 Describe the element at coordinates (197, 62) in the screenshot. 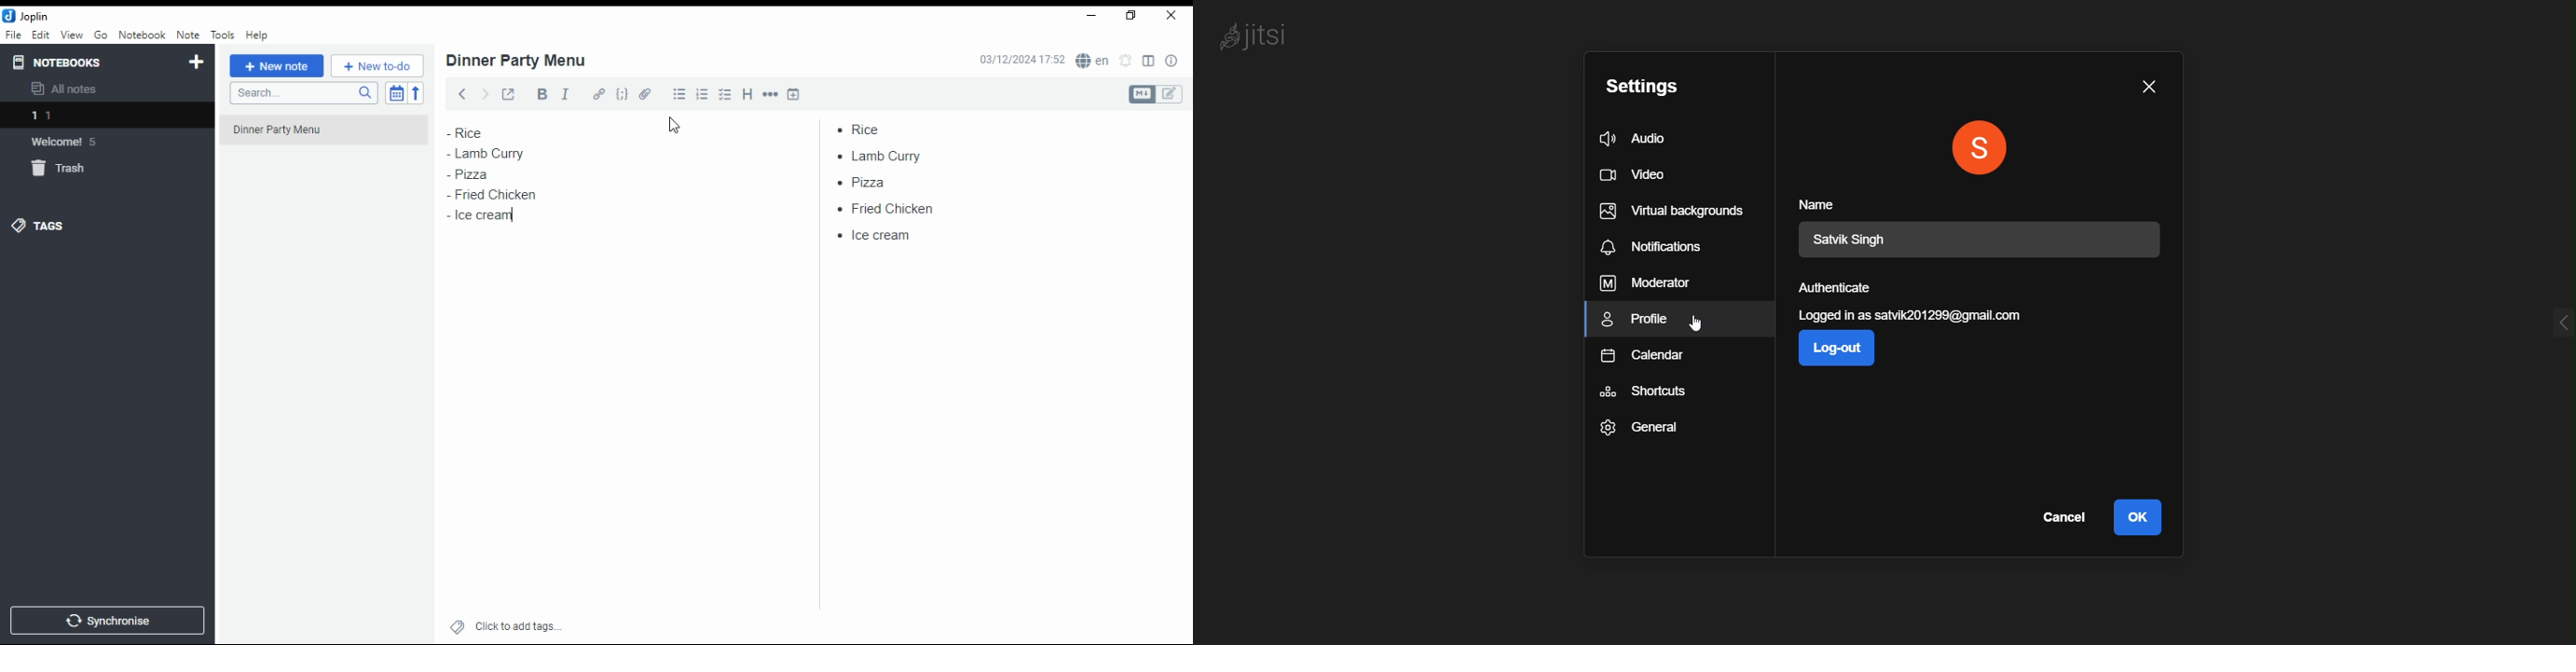

I see `new notebook` at that location.